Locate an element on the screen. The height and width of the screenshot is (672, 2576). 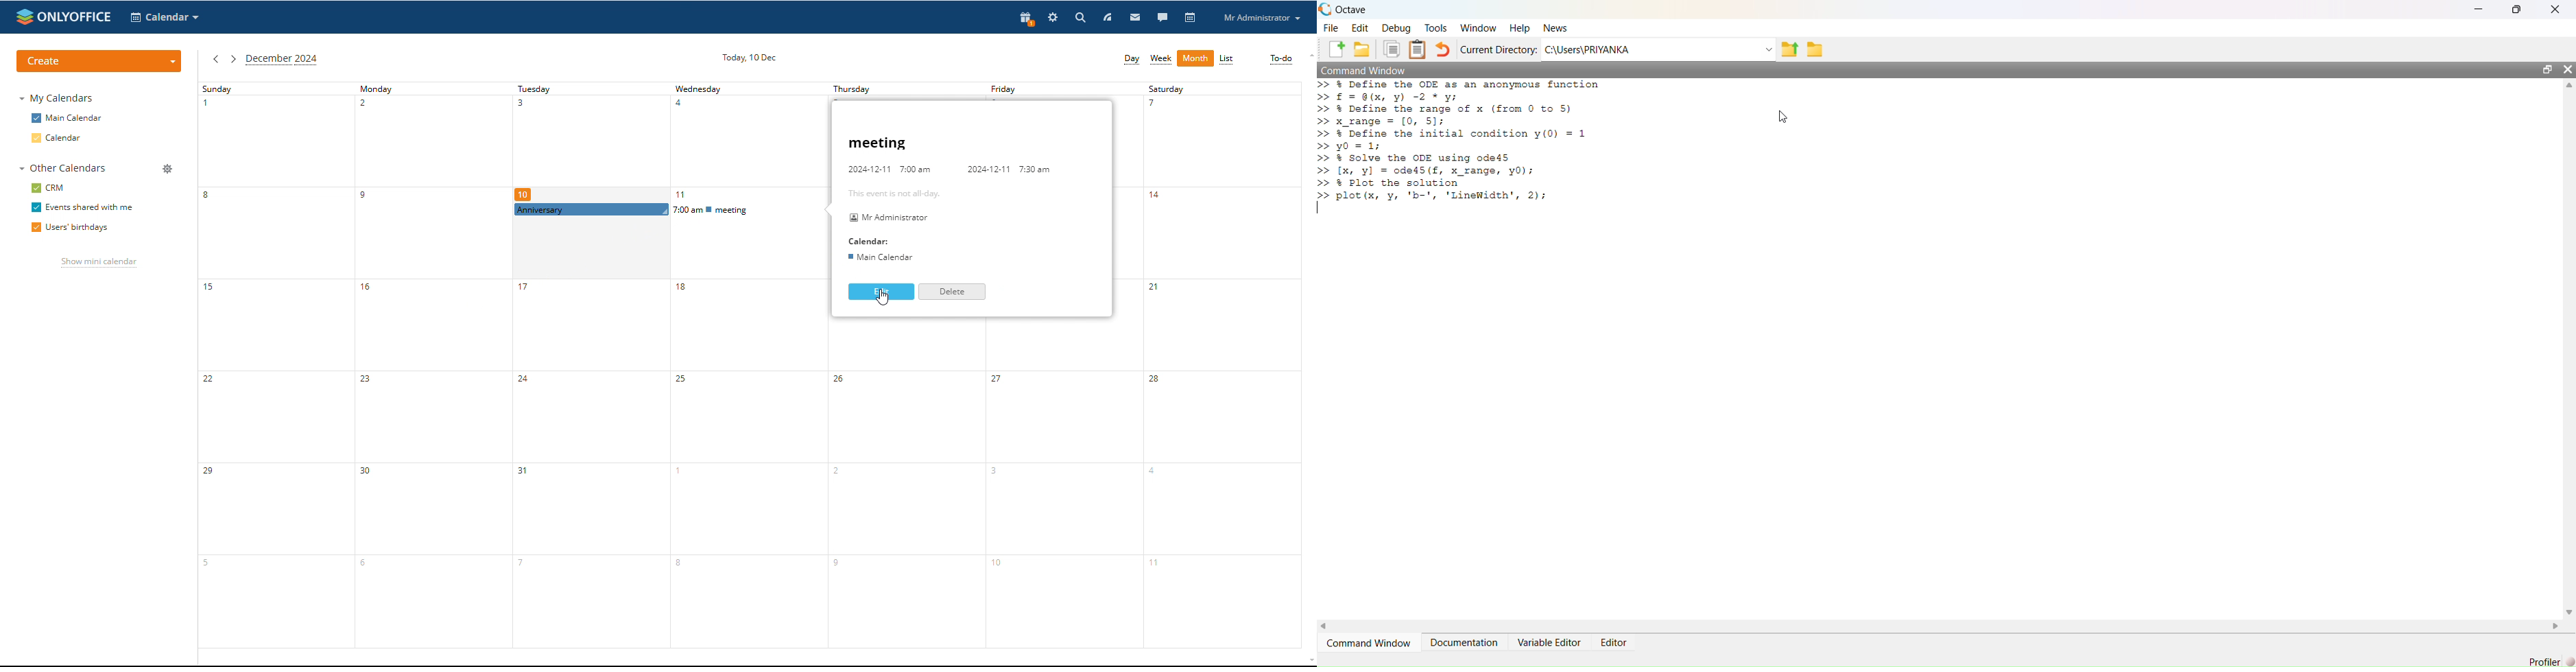
feed is located at coordinates (1108, 17).